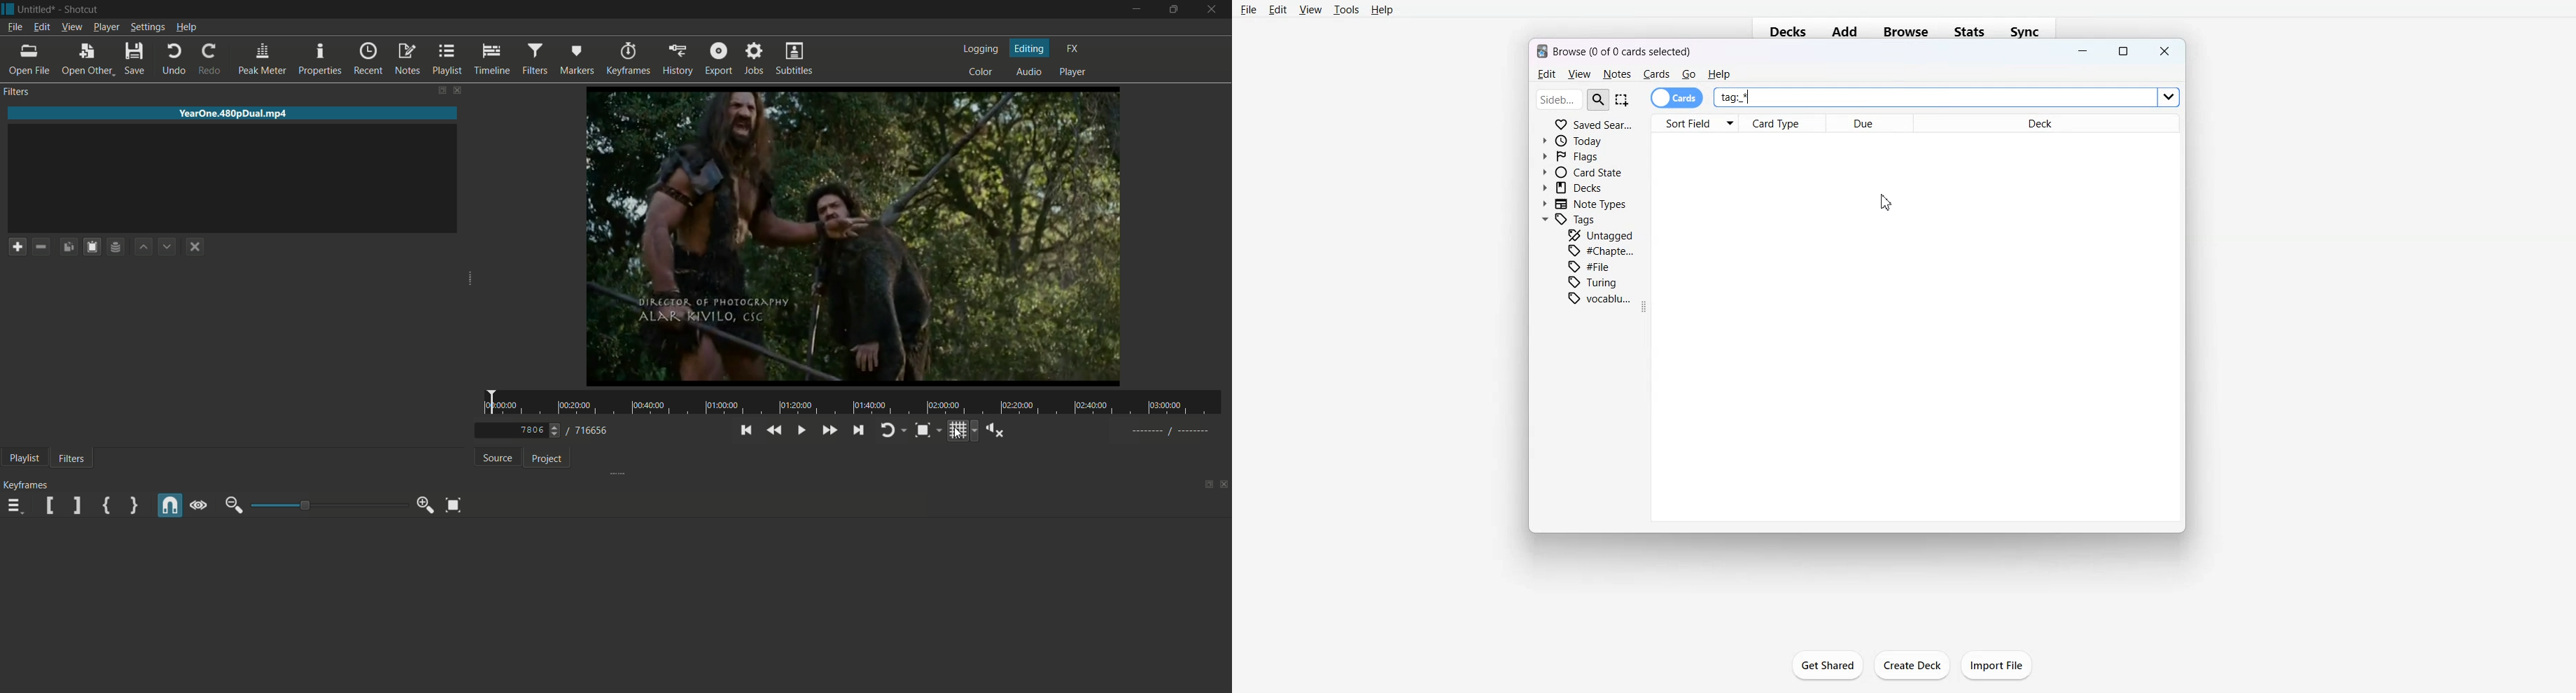 Image resolution: width=2576 pixels, height=700 pixels. I want to click on quickly play forward, so click(830, 429).